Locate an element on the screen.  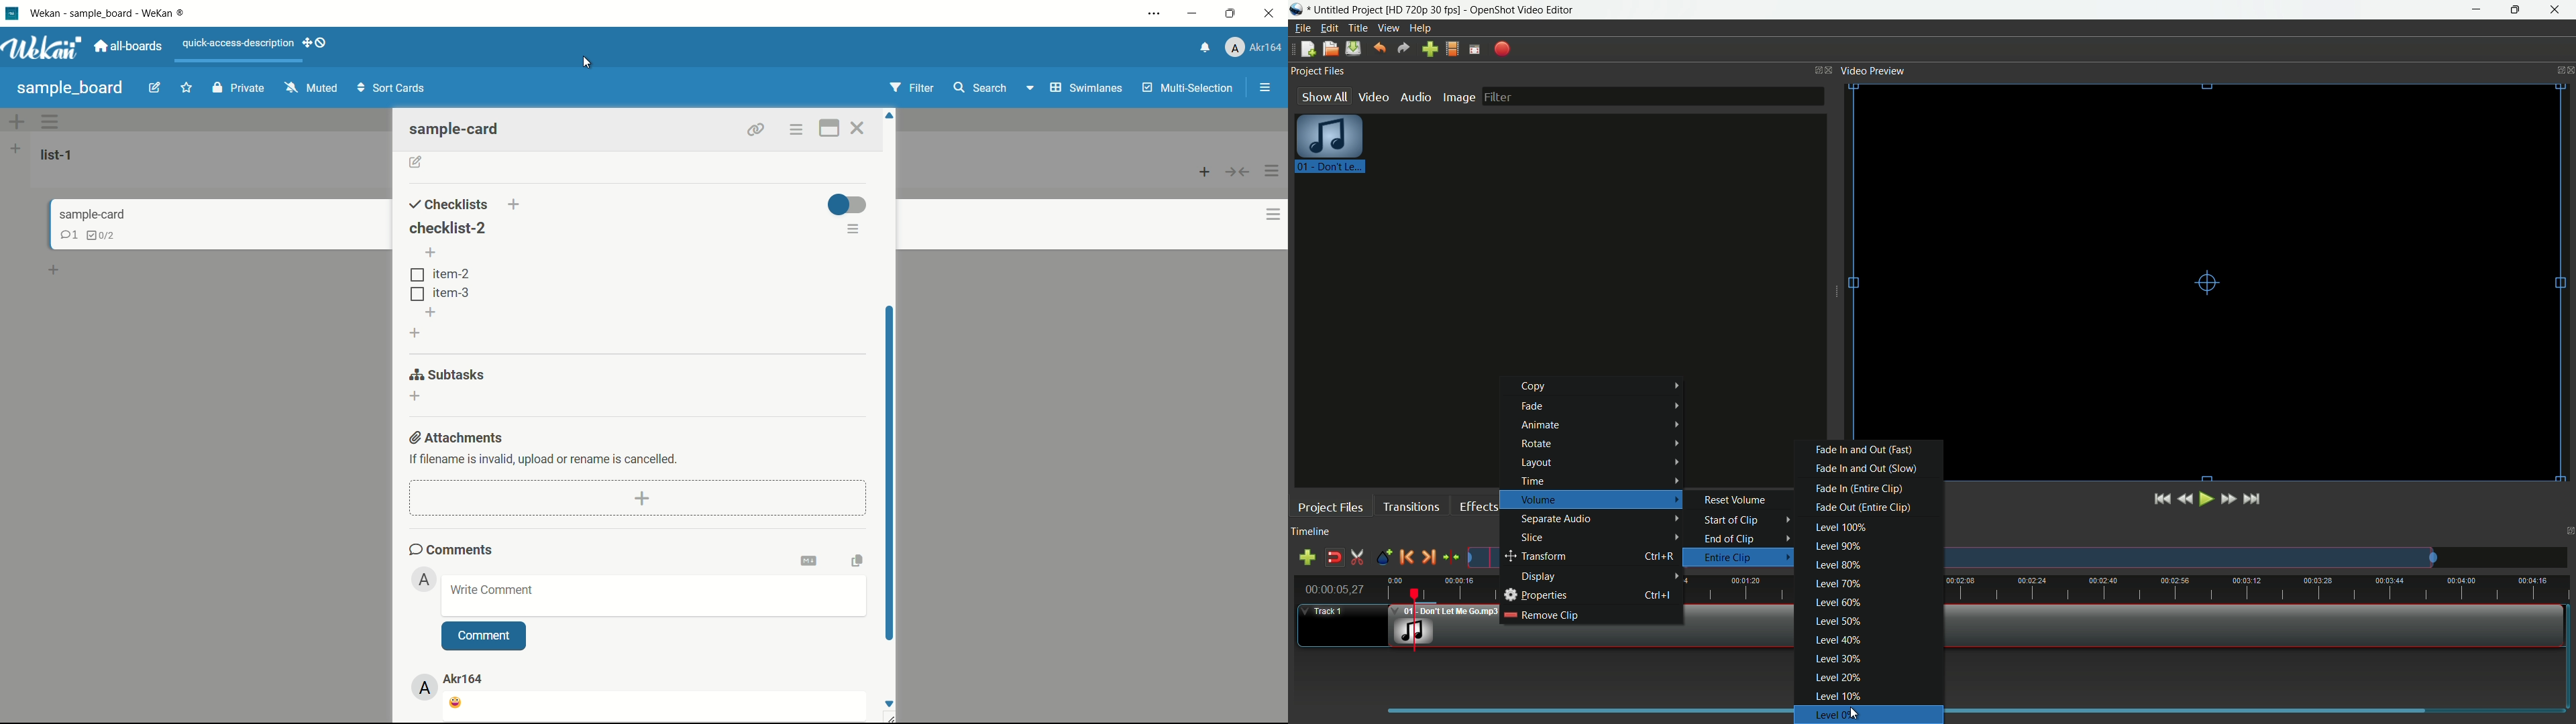
comments is located at coordinates (451, 549).